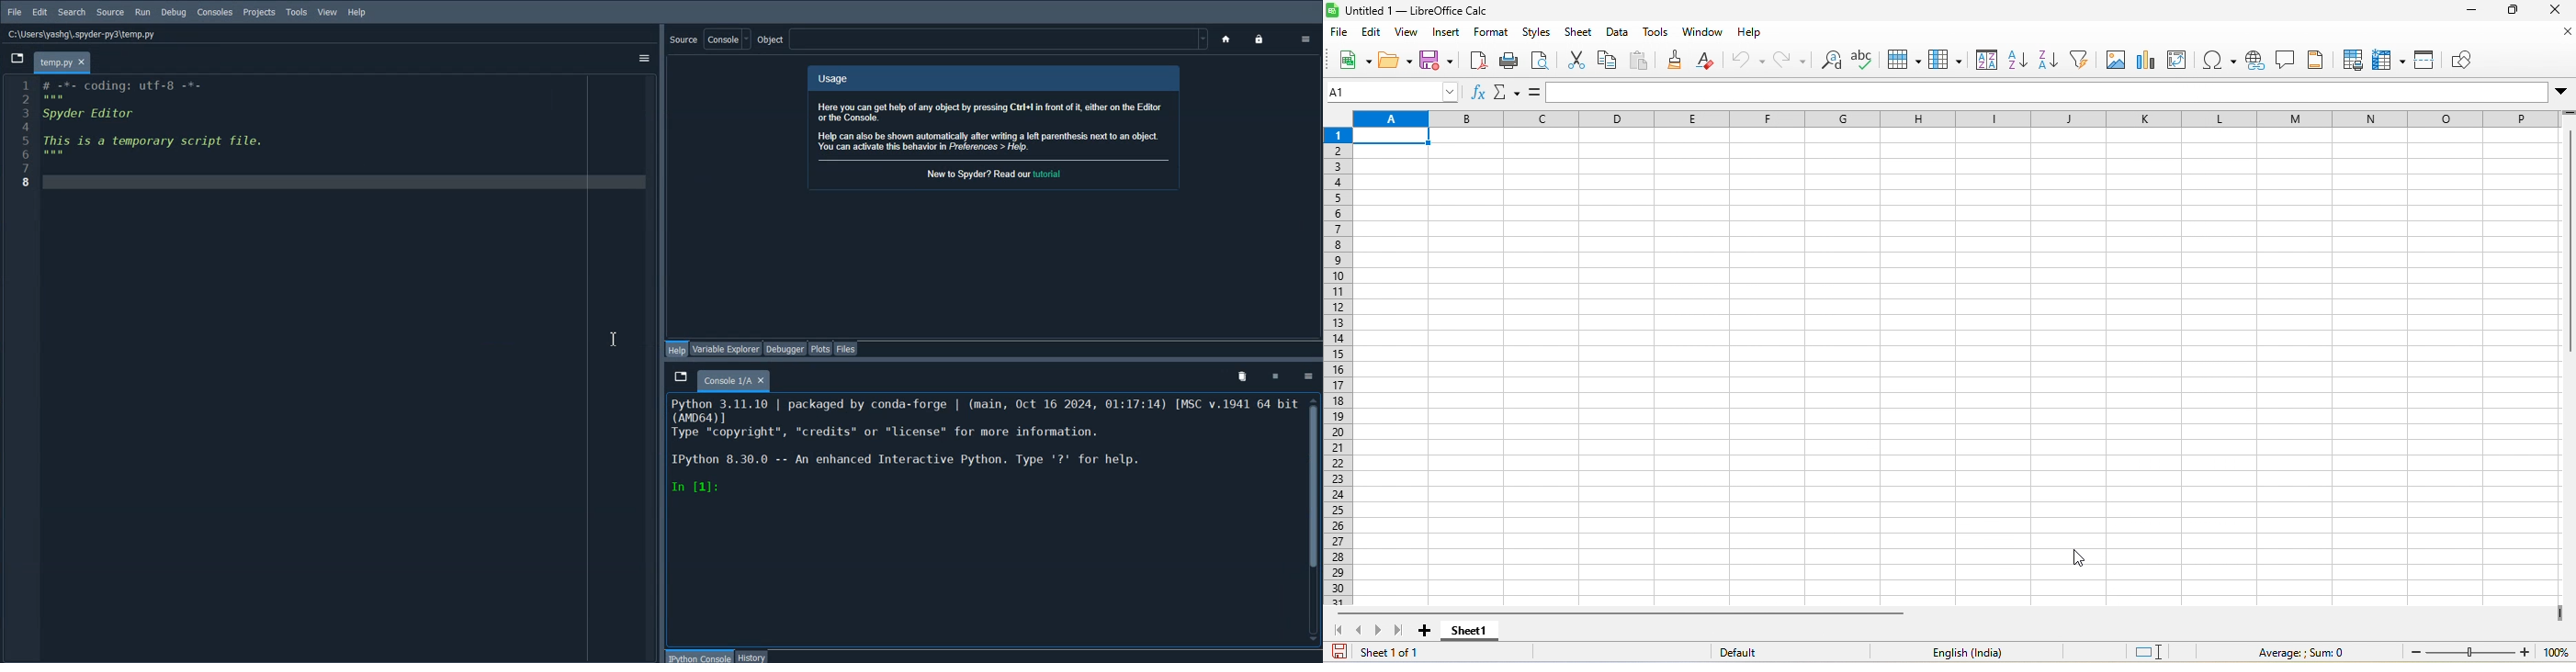 The width and height of the screenshot is (2576, 672). I want to click on Home, so click(1229, 40).